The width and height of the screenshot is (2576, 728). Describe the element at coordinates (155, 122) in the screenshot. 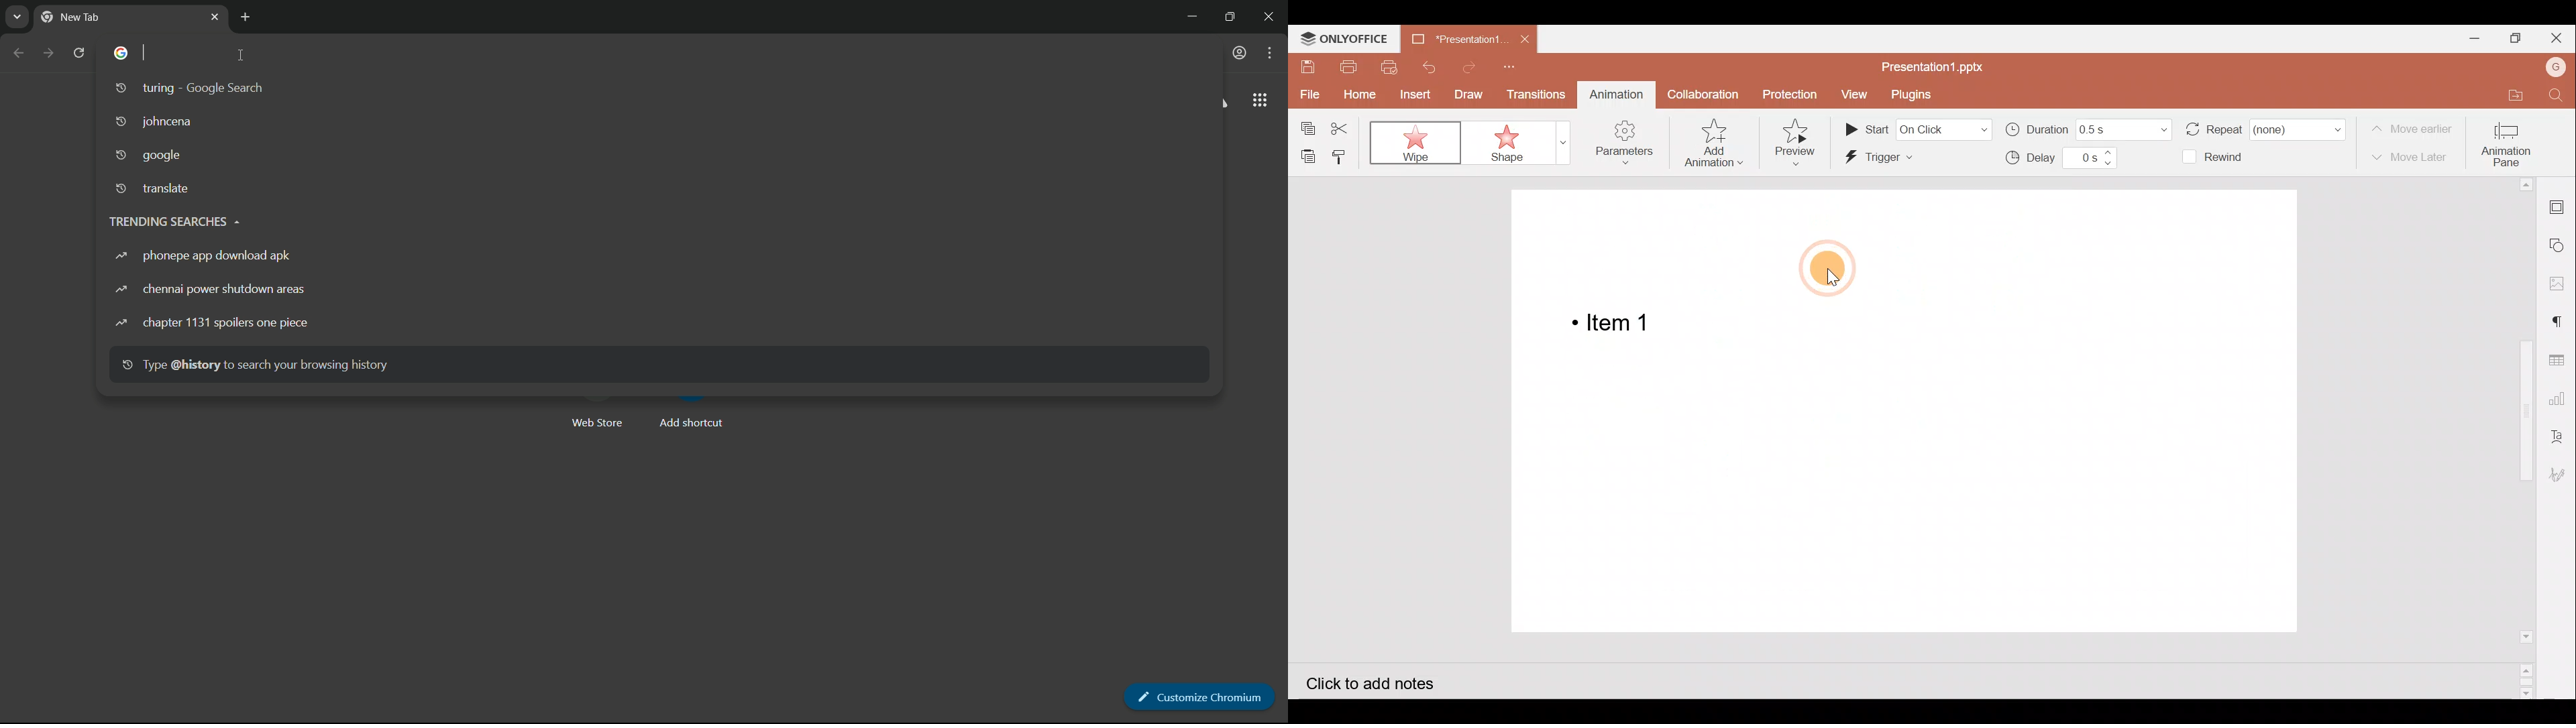

I see `johncena` at that location.